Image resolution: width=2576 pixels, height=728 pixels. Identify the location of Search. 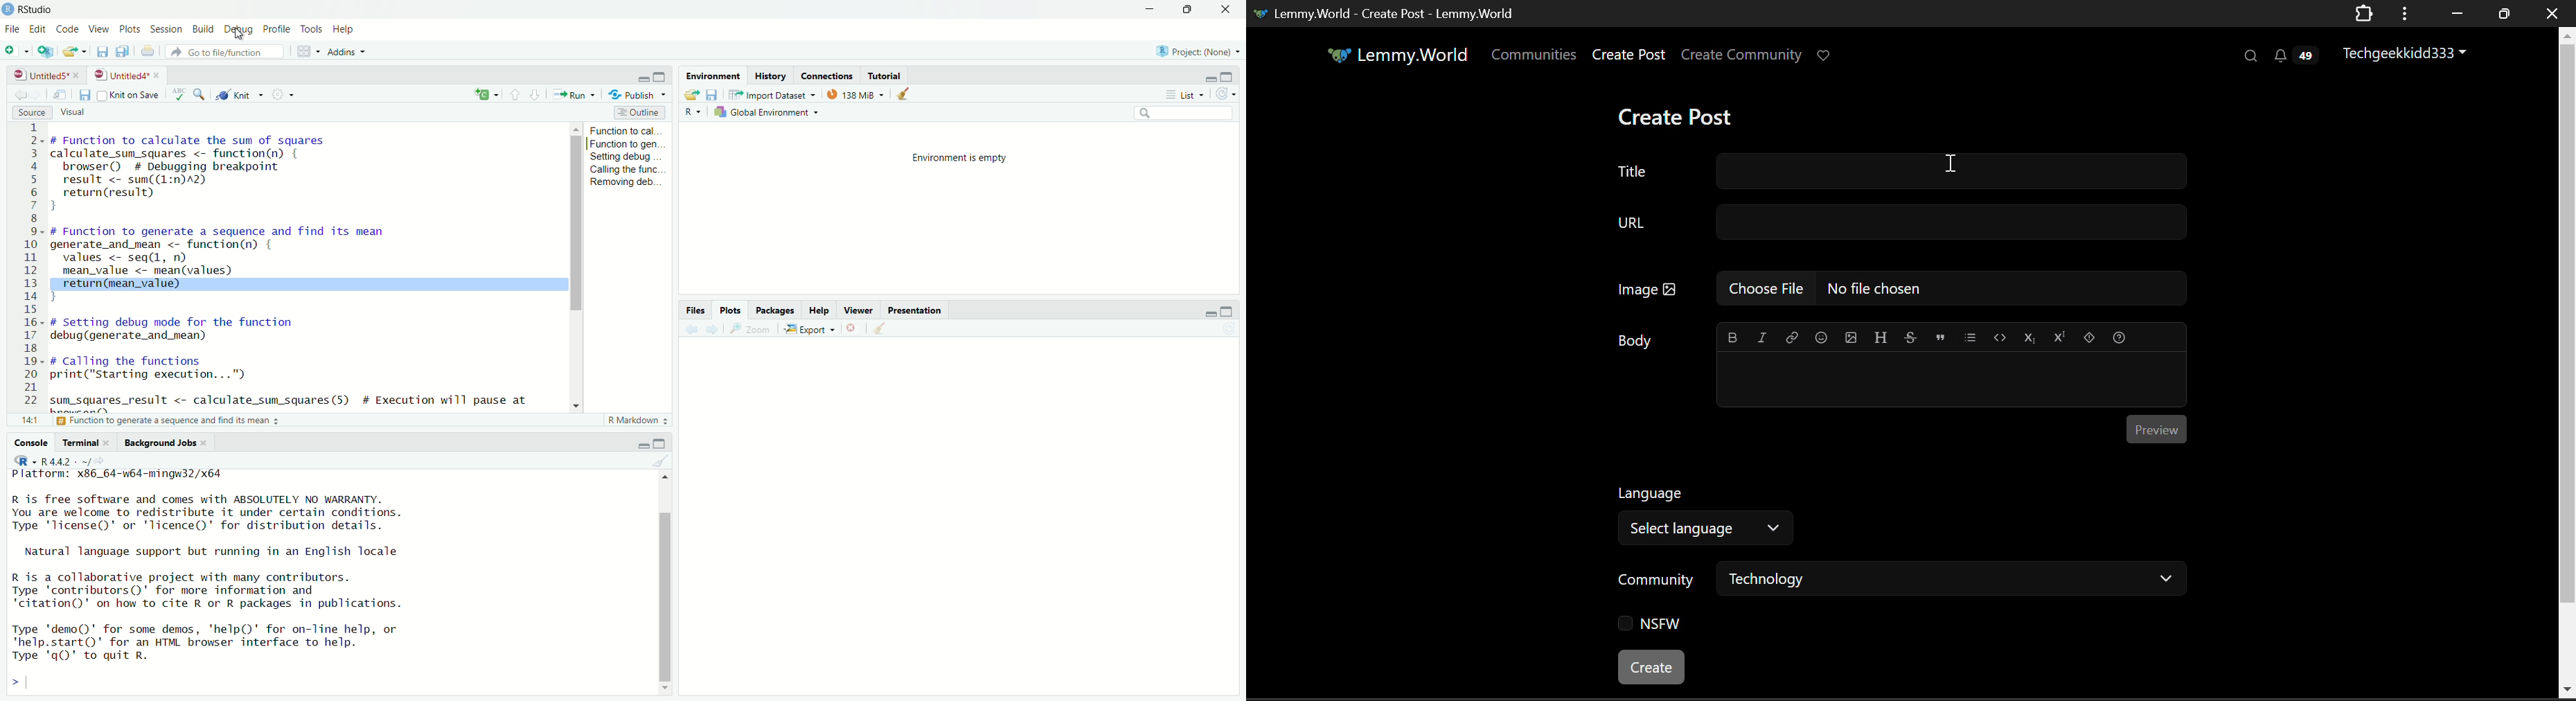
(2249, 55).